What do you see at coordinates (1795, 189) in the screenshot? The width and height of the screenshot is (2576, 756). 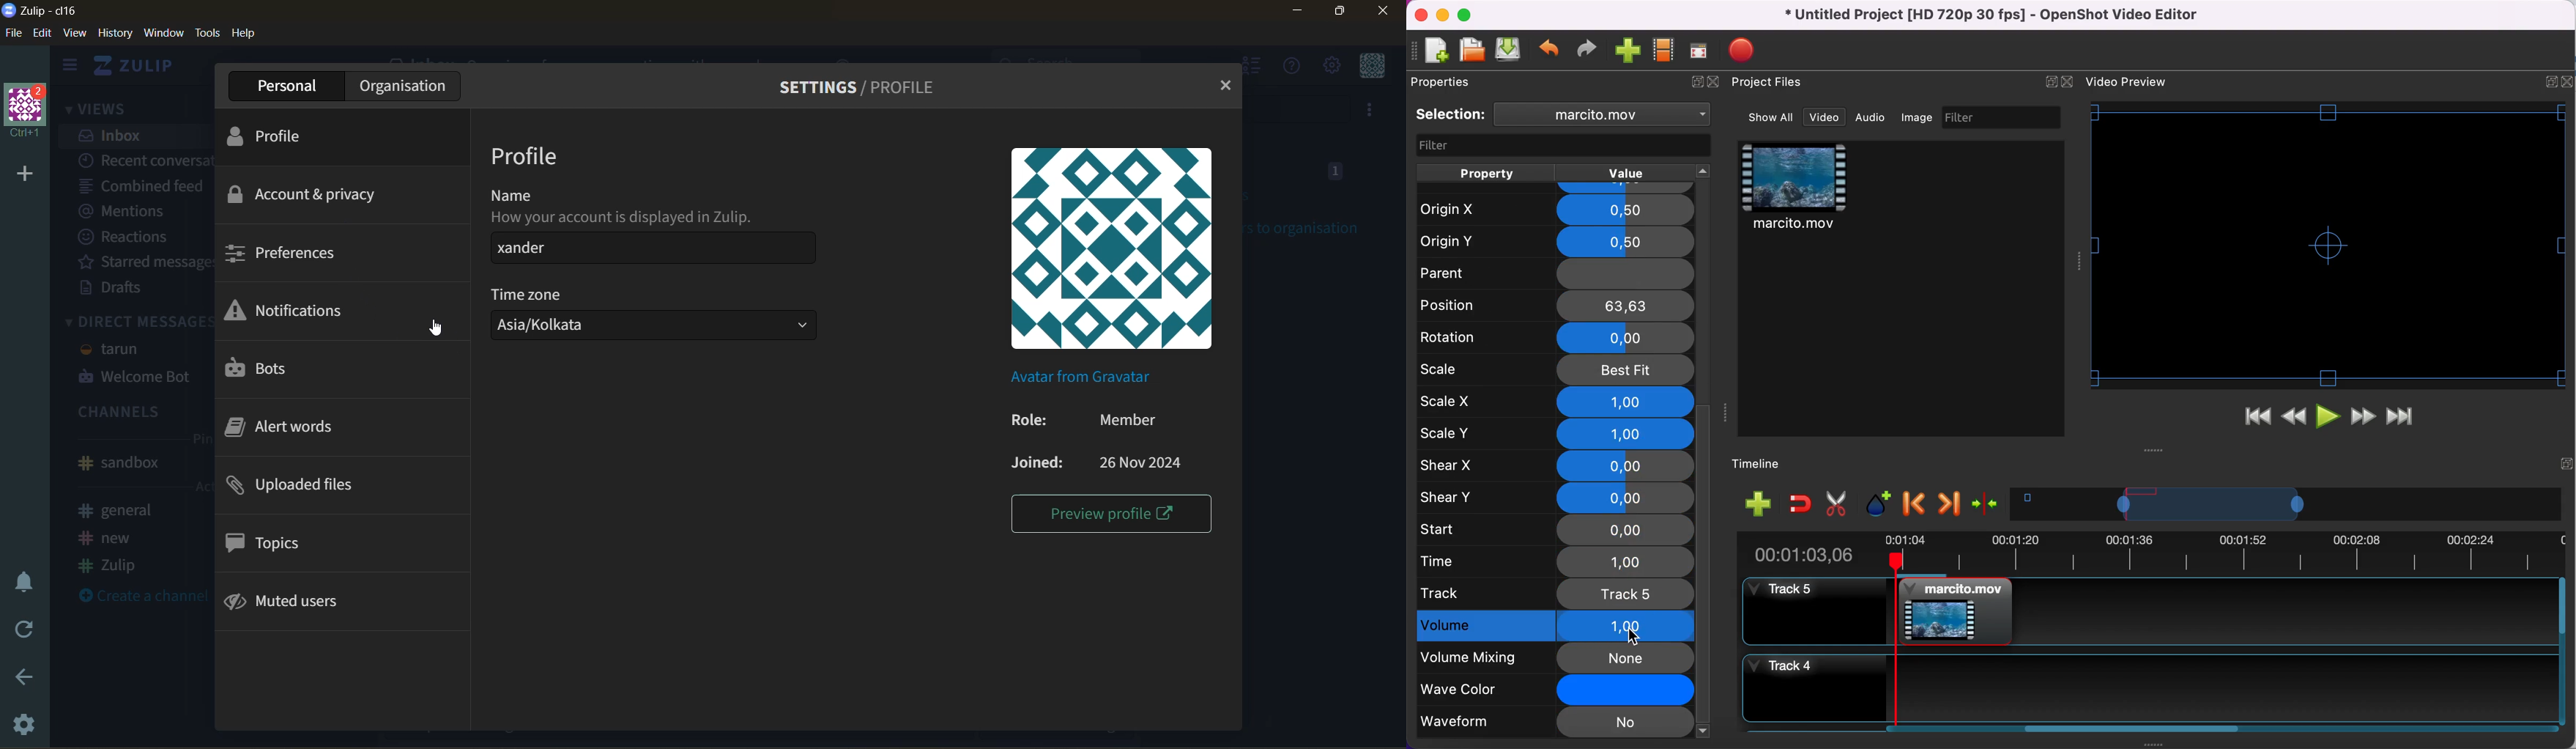 I see `video` at bounding box center [1795, 189].